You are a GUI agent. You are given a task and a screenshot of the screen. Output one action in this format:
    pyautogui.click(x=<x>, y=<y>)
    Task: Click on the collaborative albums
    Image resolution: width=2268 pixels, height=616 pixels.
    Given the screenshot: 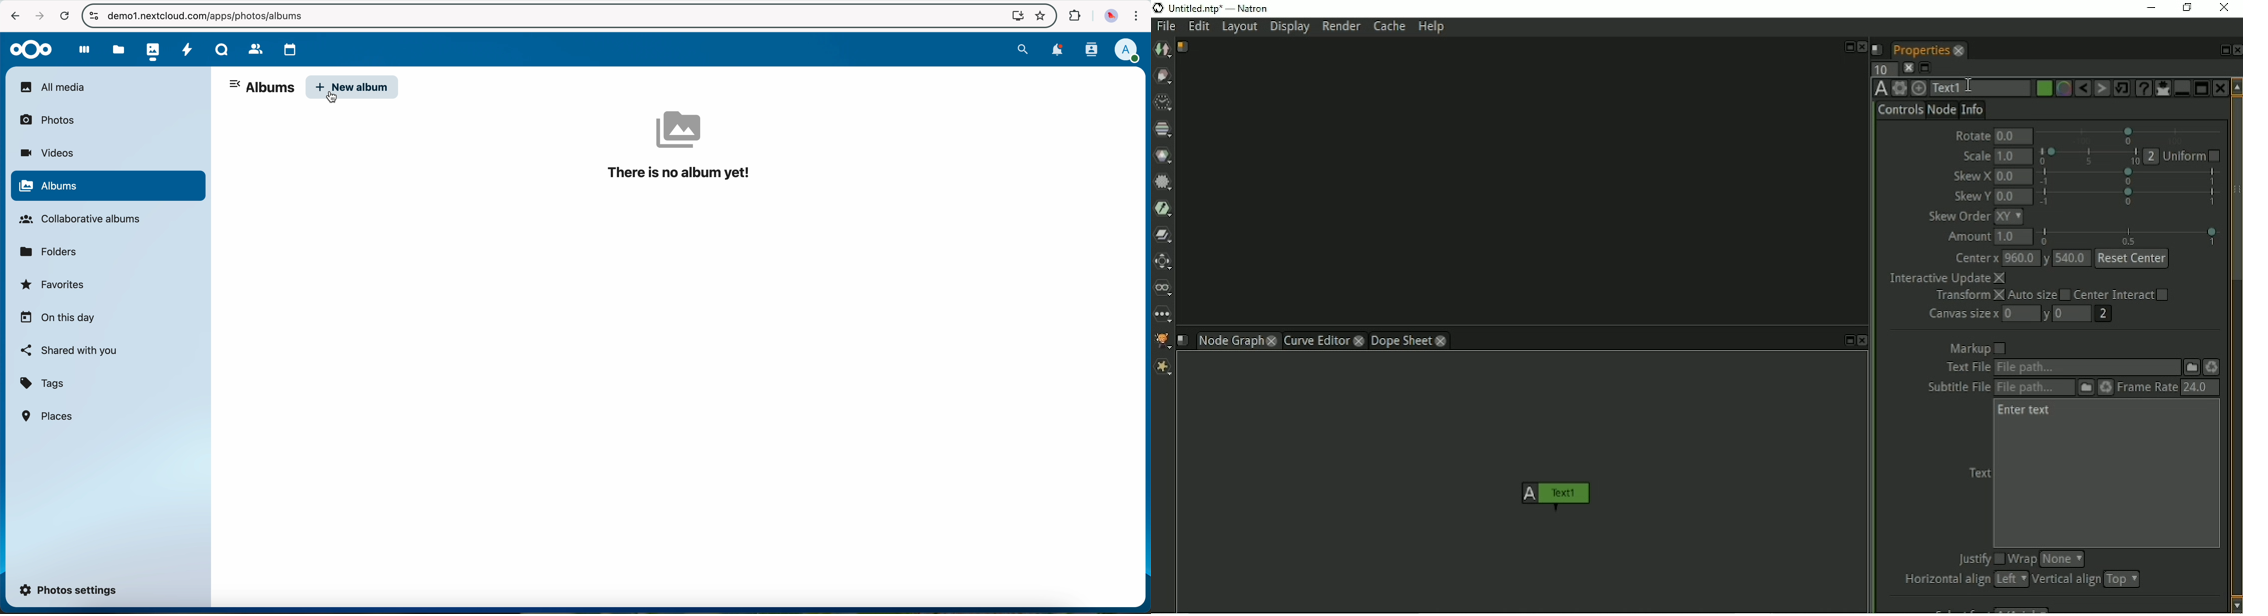 What is the action you would take?
    pyautogui.click(x=85, y=219)
    